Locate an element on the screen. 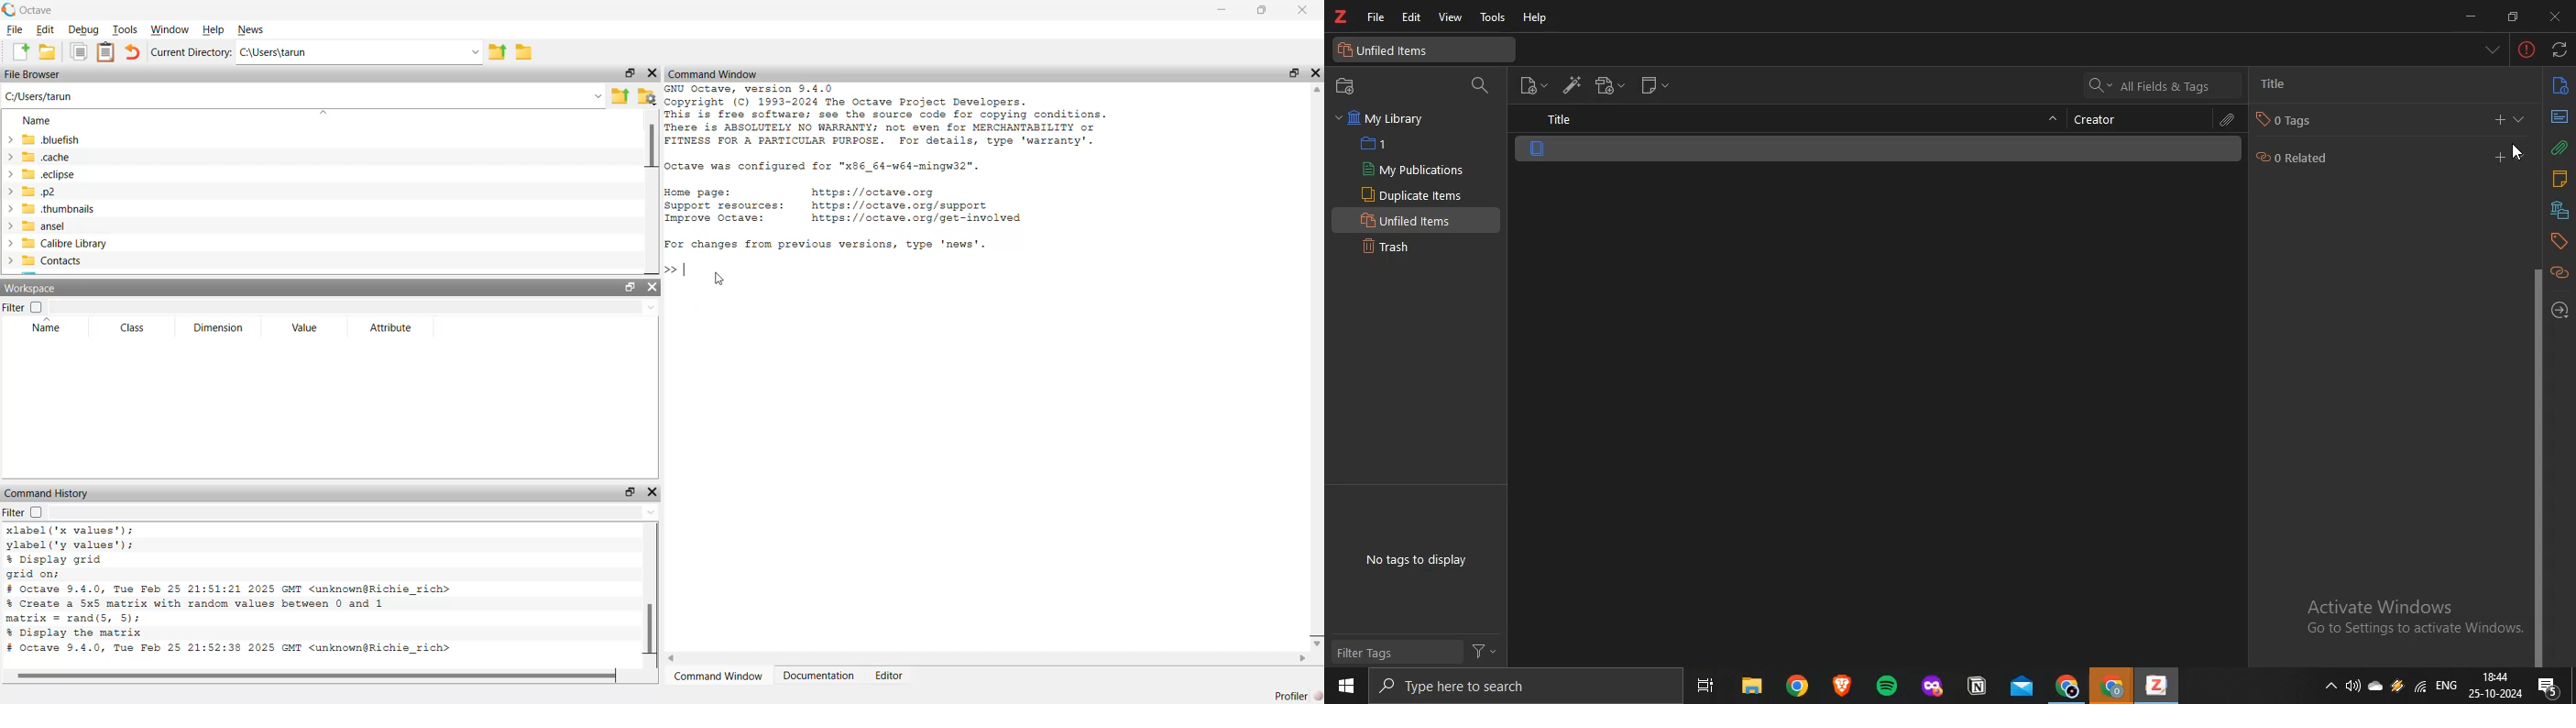 Image resolution: width=2576 pixels, height=728 pixels. sync with zotero is located at coordinates (2560, 50).